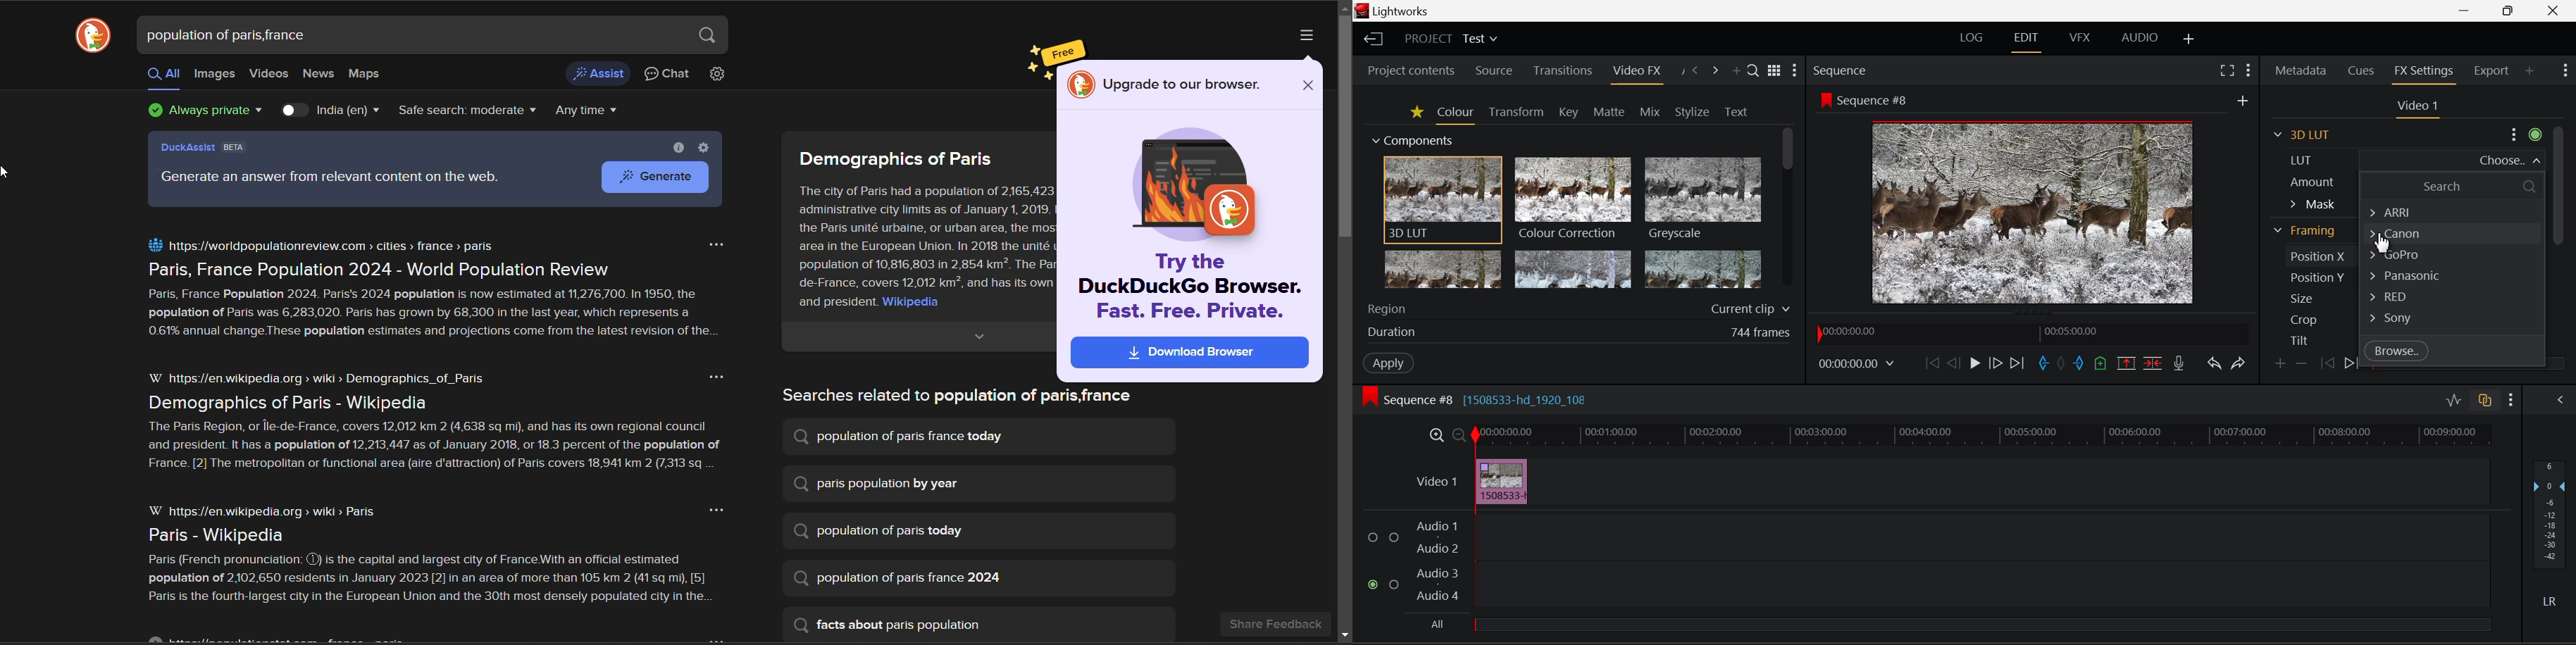  What do you see at coordinates (885, 532) in the screenshot?
I see `) population of paris today` at bounding box center [885, 532].